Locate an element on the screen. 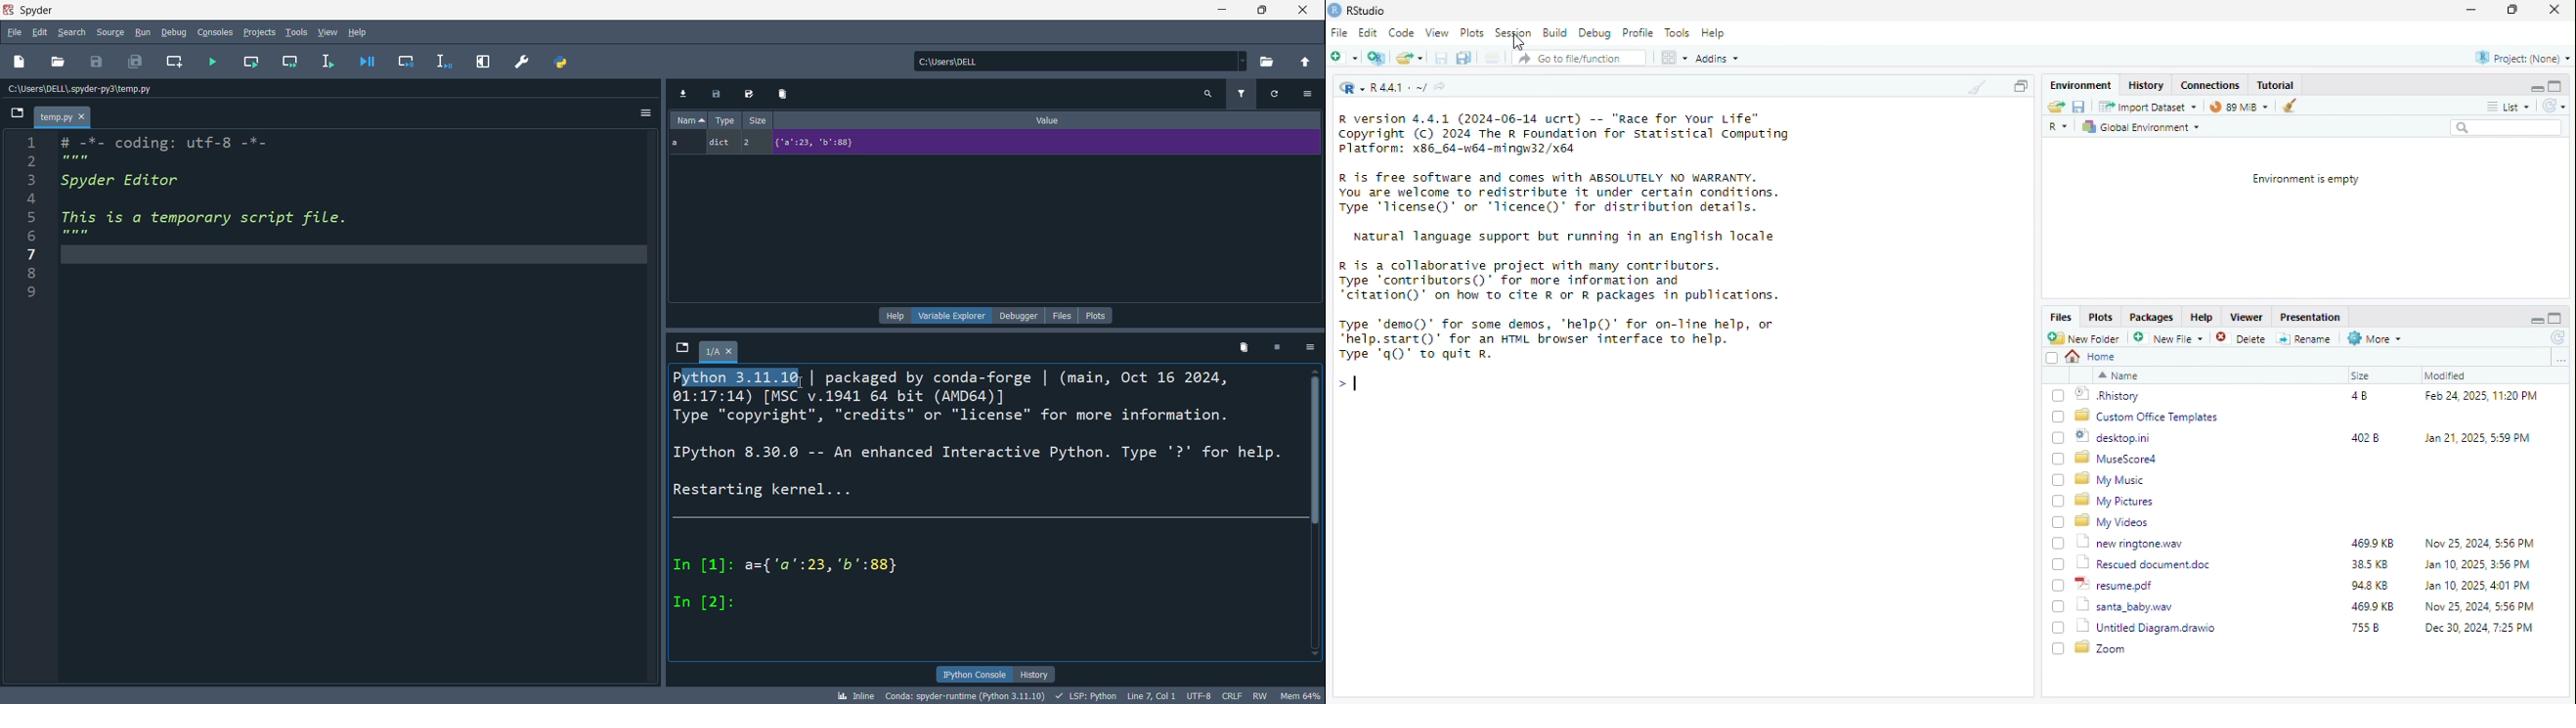 This screenshot has width=2576, height=728. type is located at coordinates (724, 119).